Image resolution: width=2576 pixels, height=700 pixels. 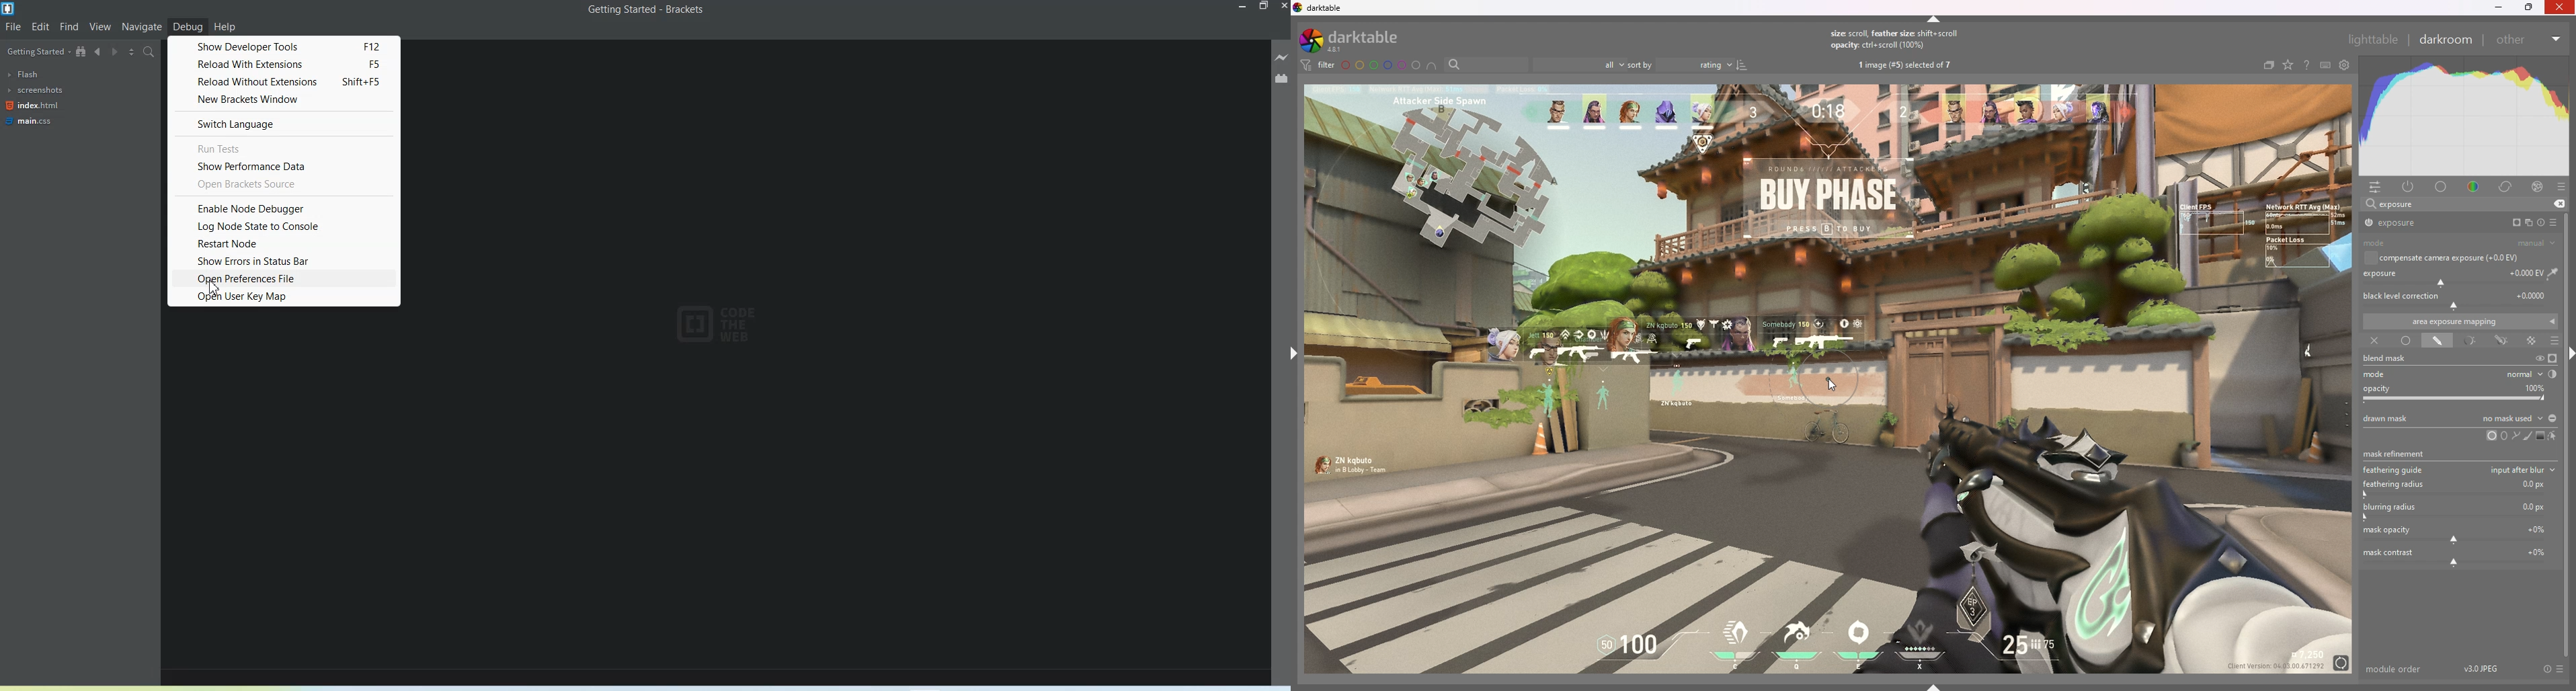 I want to click on base, so click(x=2442, y=187).